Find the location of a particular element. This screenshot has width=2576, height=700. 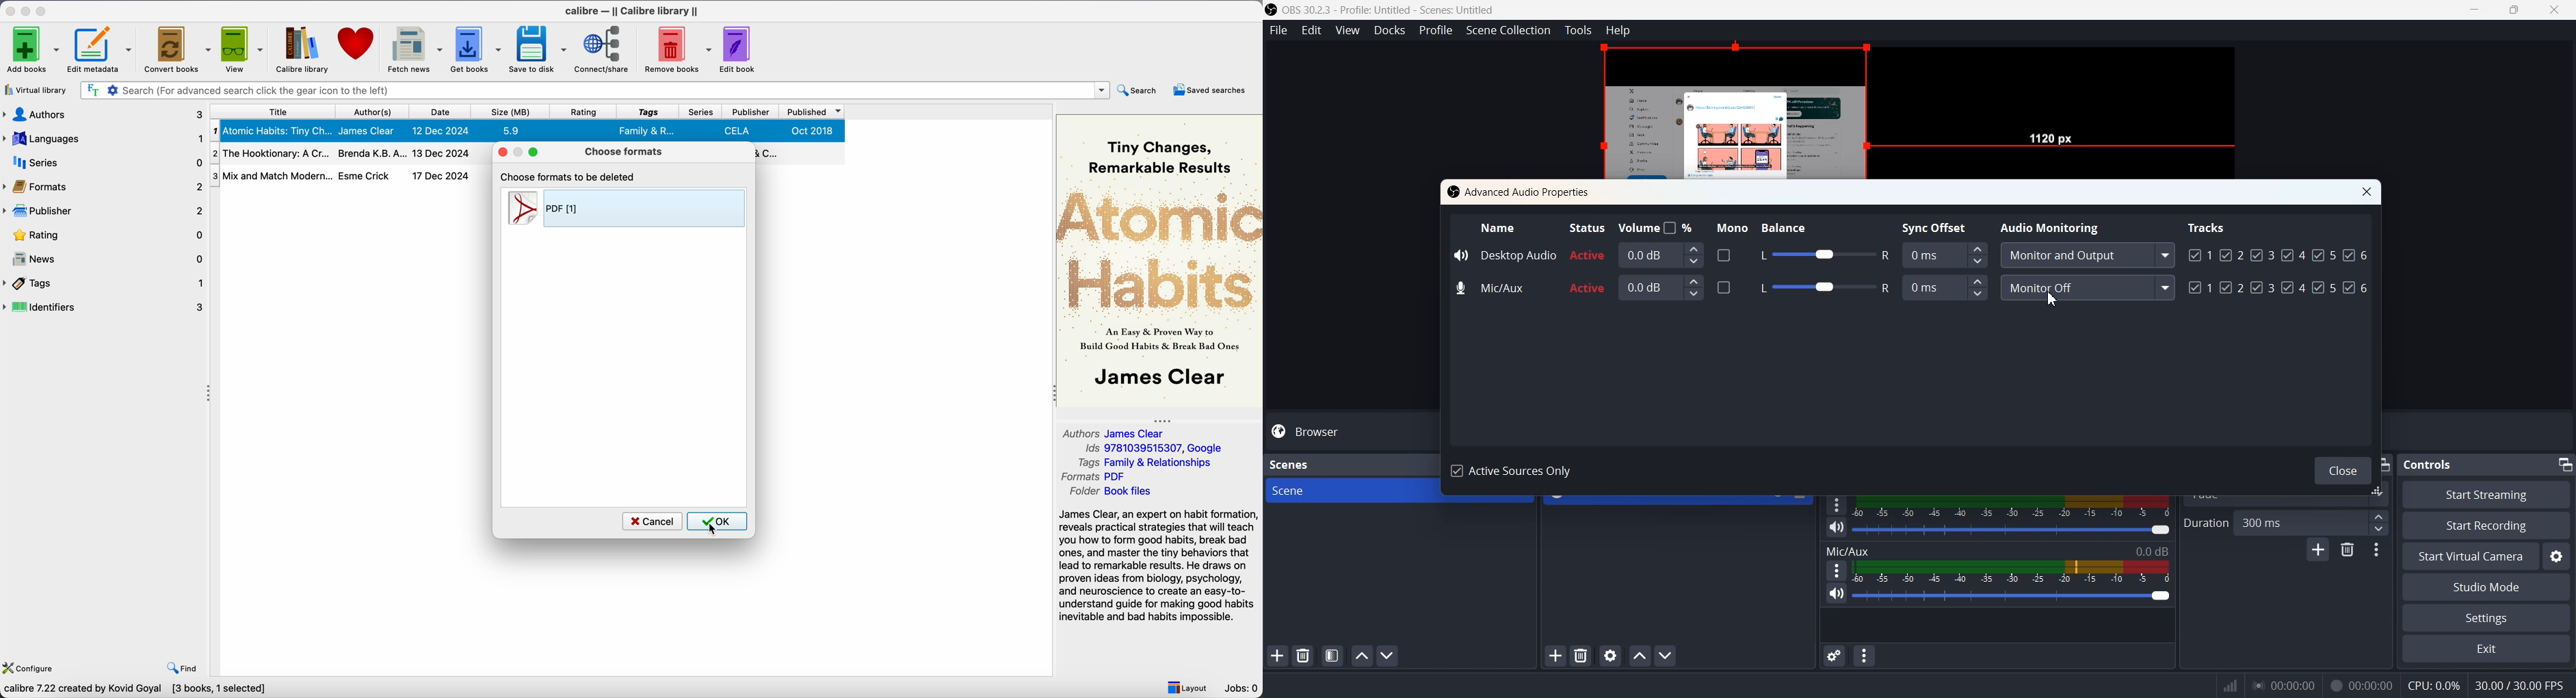

Status is located at coordinates (1586, 227).